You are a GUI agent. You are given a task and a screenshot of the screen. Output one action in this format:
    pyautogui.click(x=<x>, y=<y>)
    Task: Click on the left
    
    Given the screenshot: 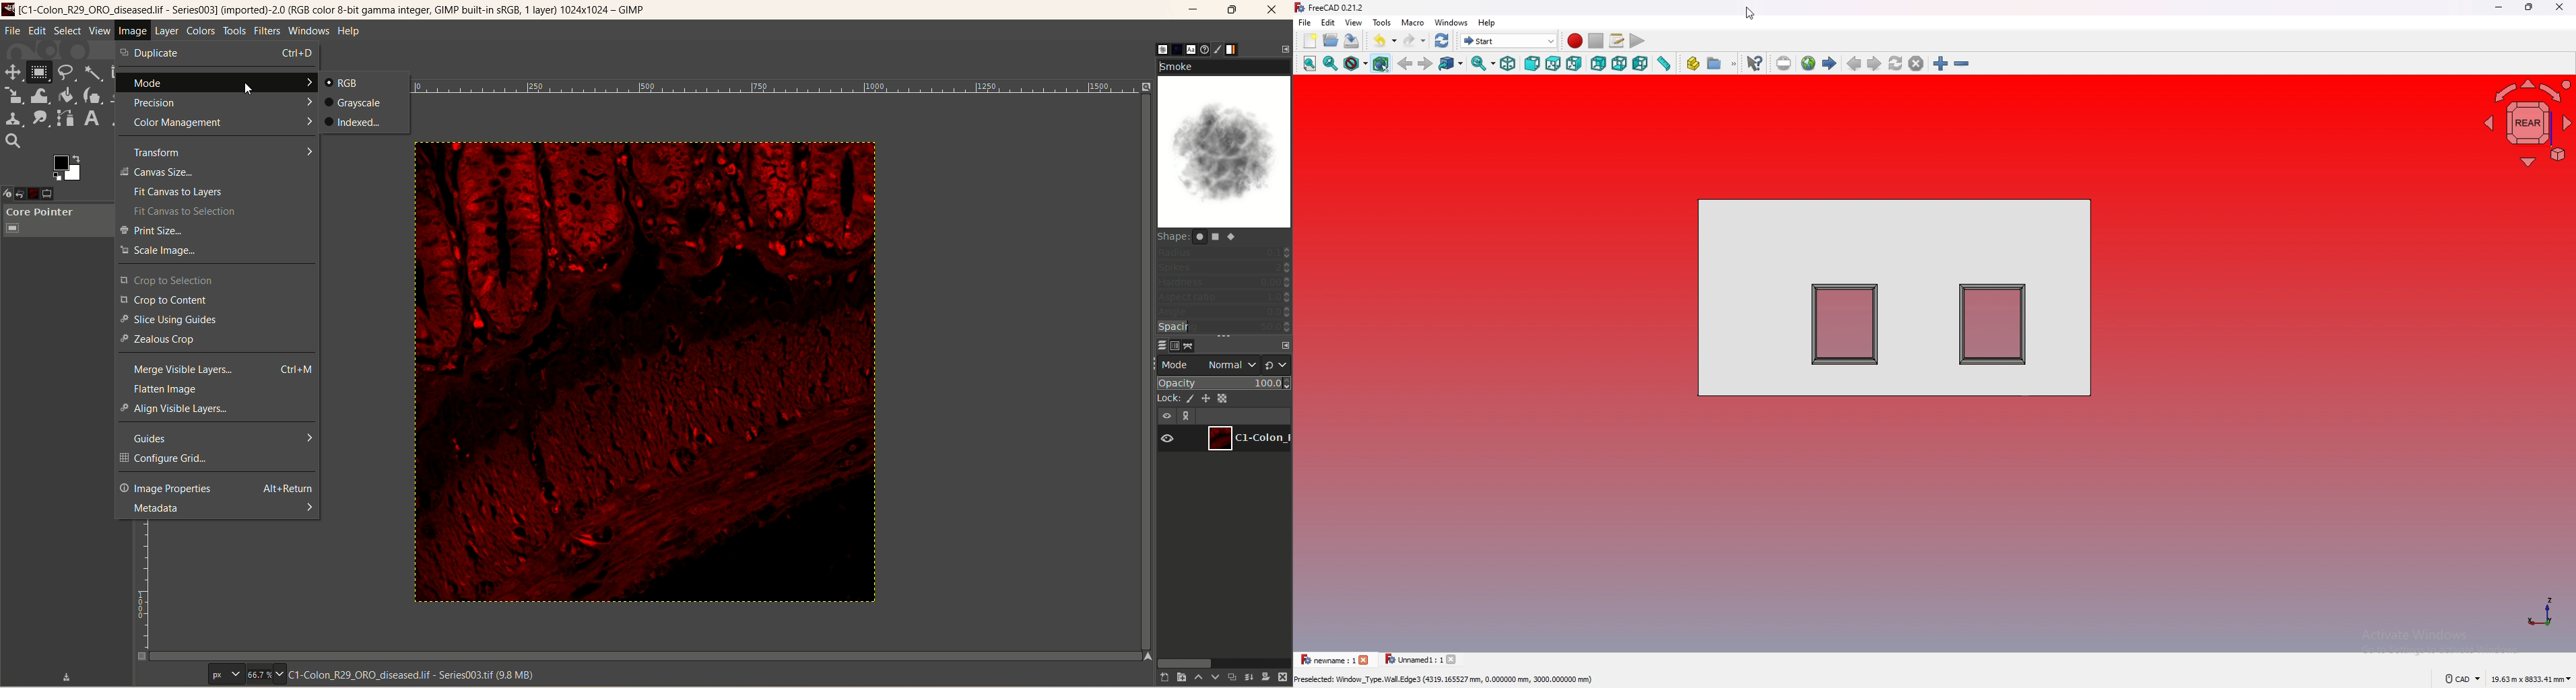 What is the action you would take?
    pyautogui.click(x=1641, y=64)
    